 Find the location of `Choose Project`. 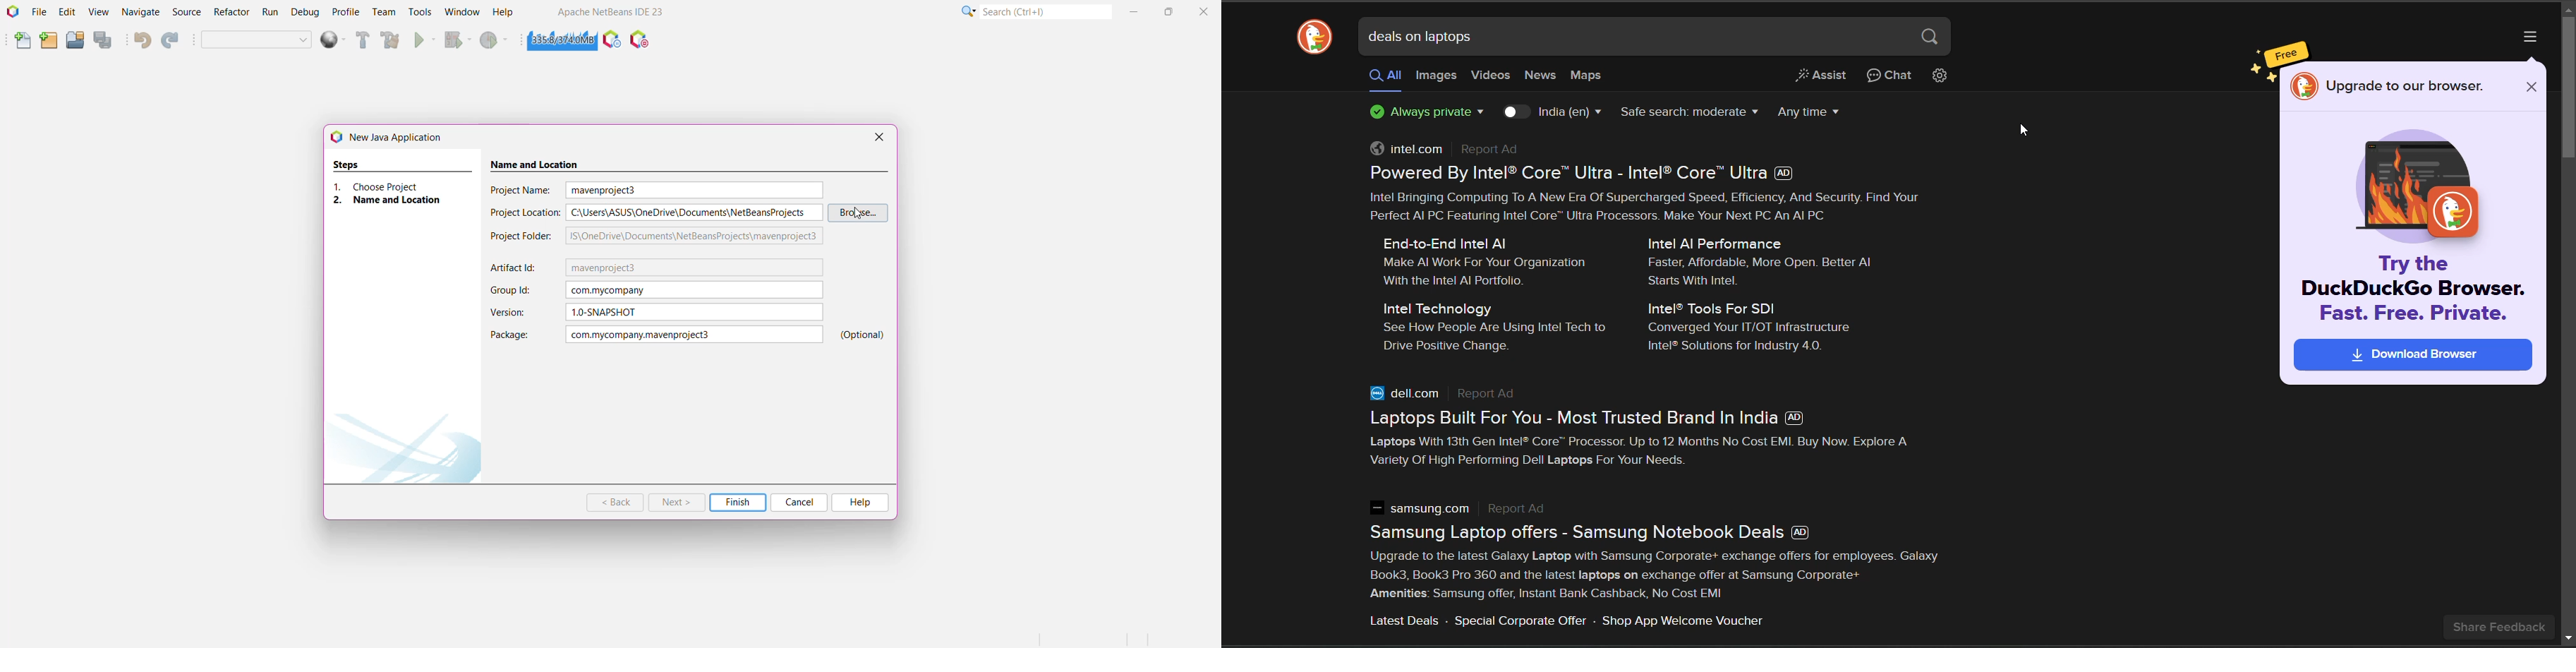

Choose Project is located at coordinates (393, 186).